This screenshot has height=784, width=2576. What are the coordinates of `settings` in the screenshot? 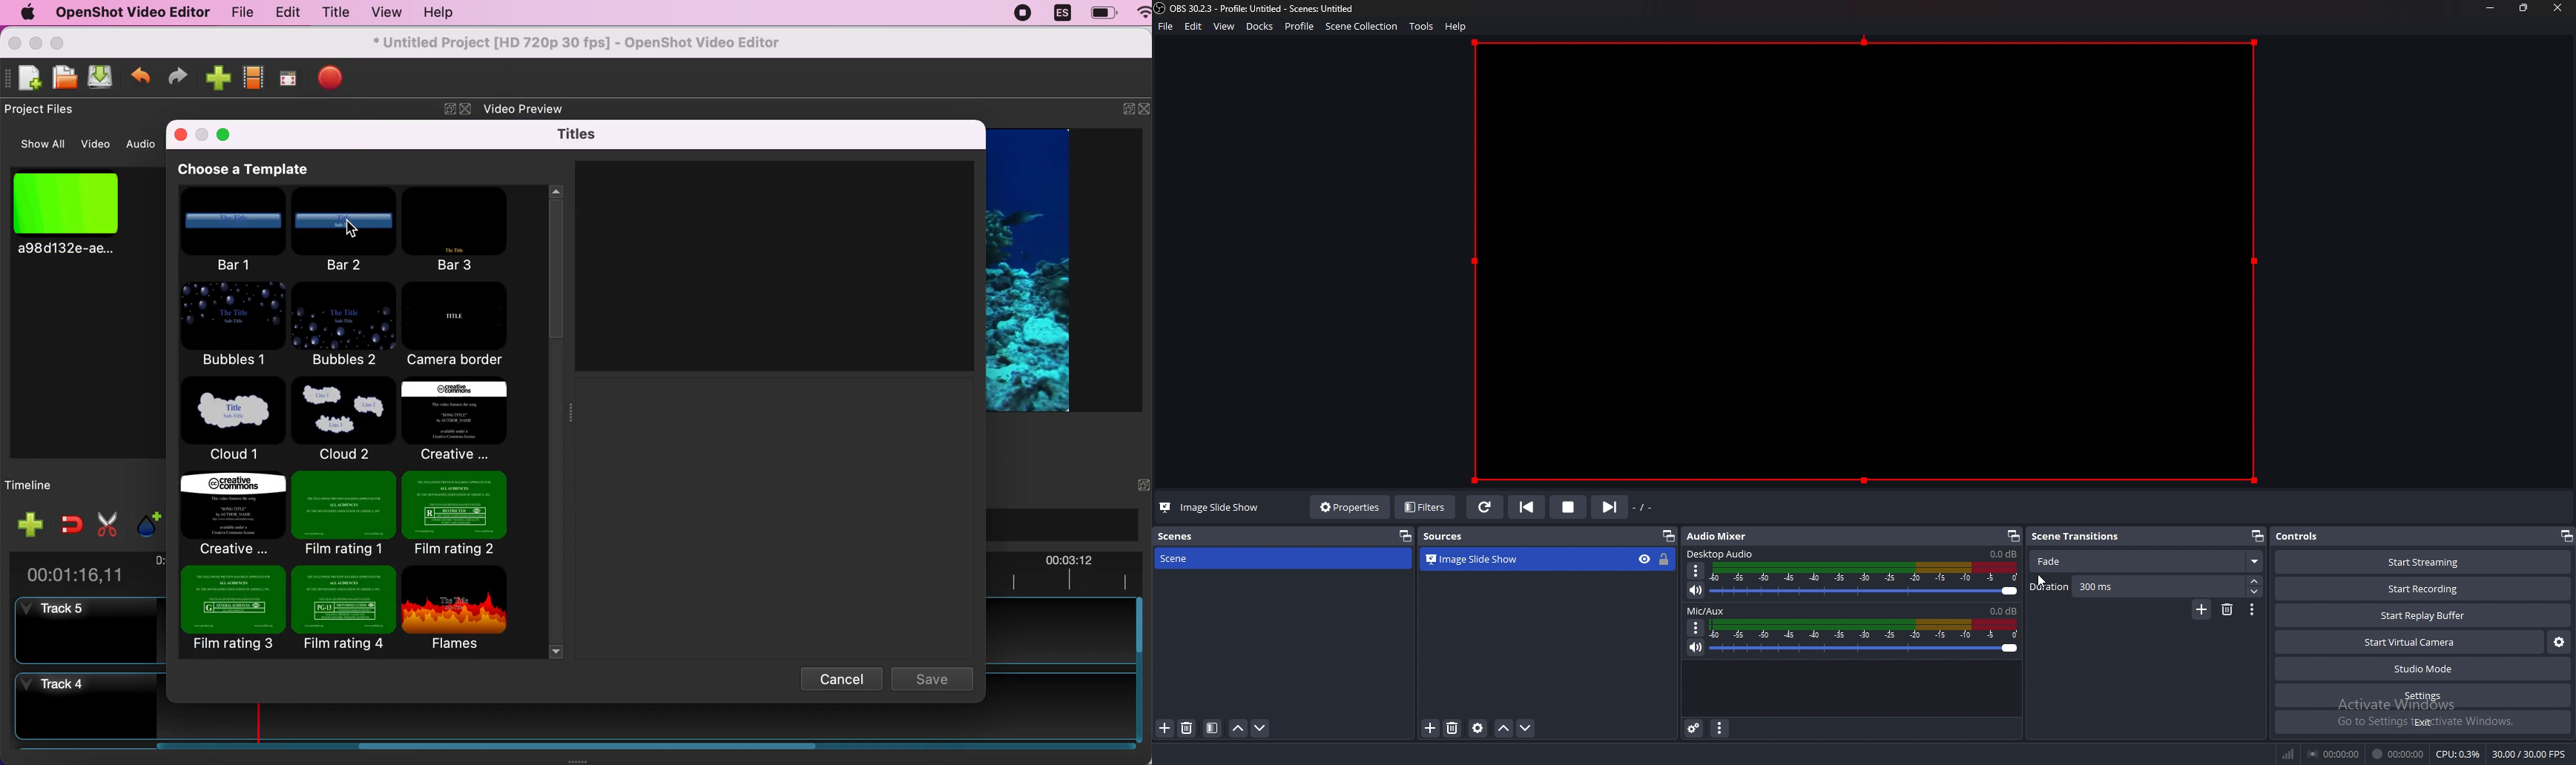 It's located at (2422, 696).